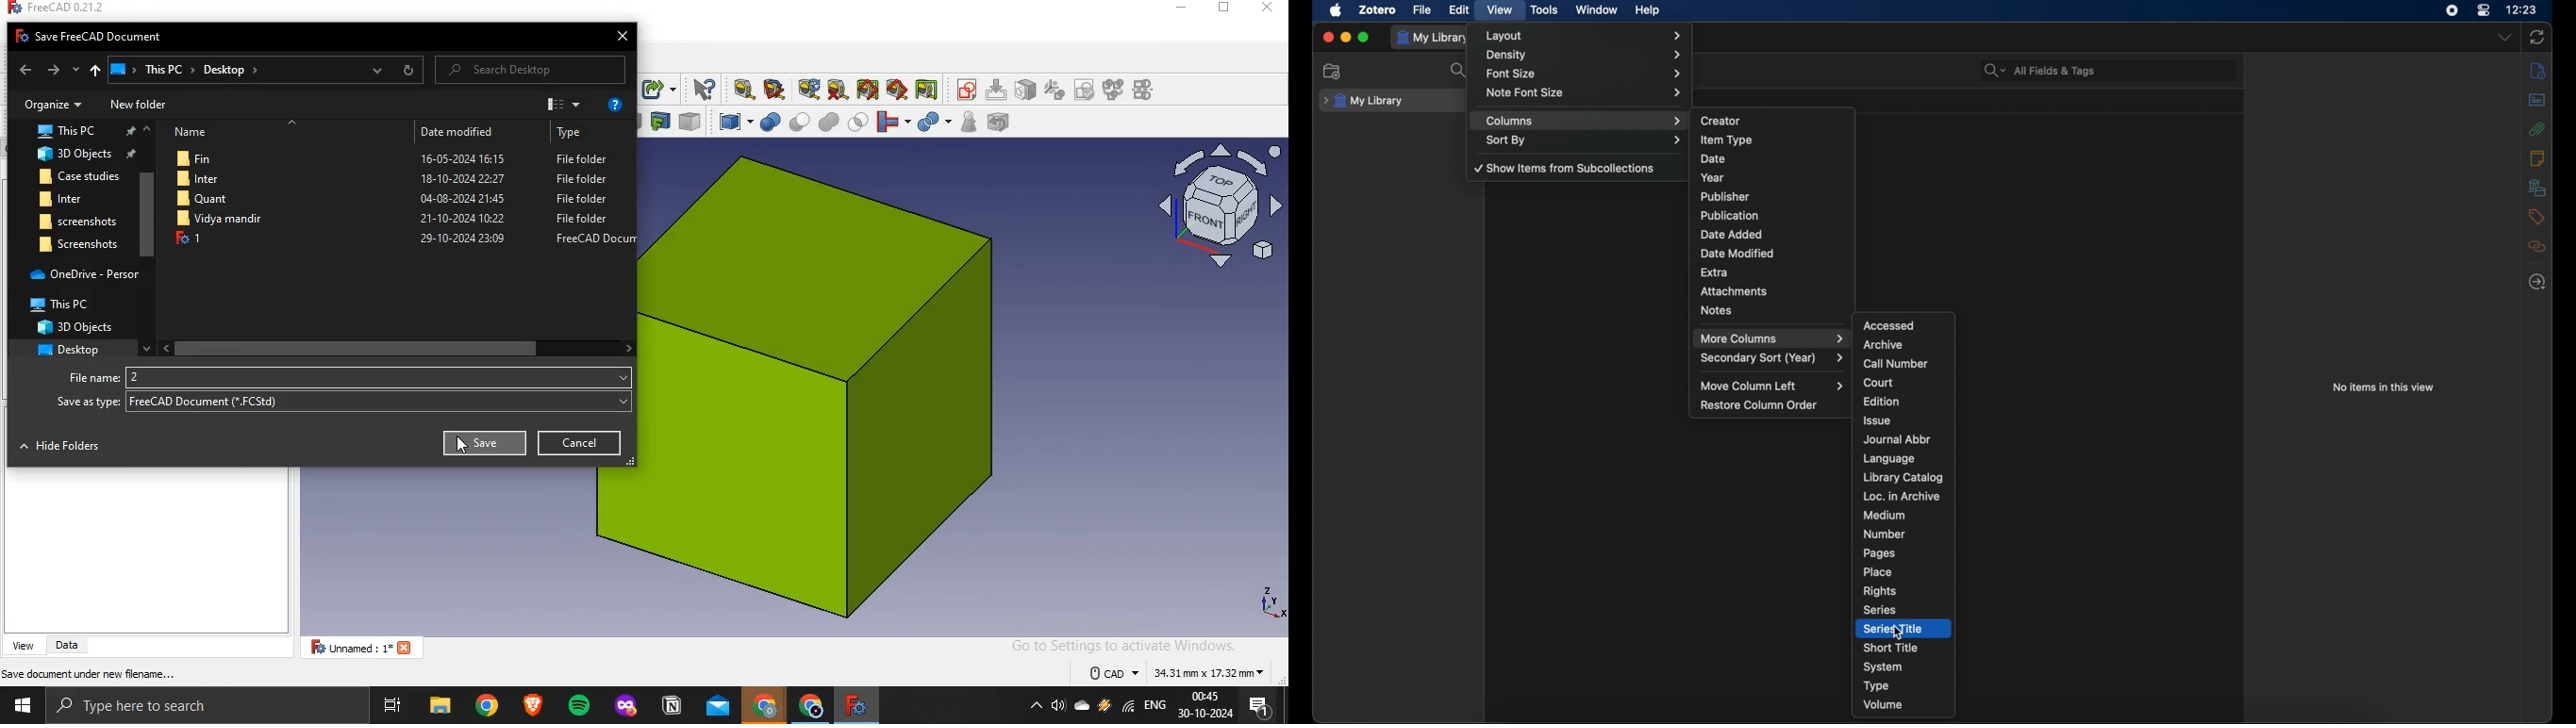 The height and width of the screenshot is (728, 2576). Describe the element at coordinates (1598, 10) in the screenshot. I see `window` at that location.